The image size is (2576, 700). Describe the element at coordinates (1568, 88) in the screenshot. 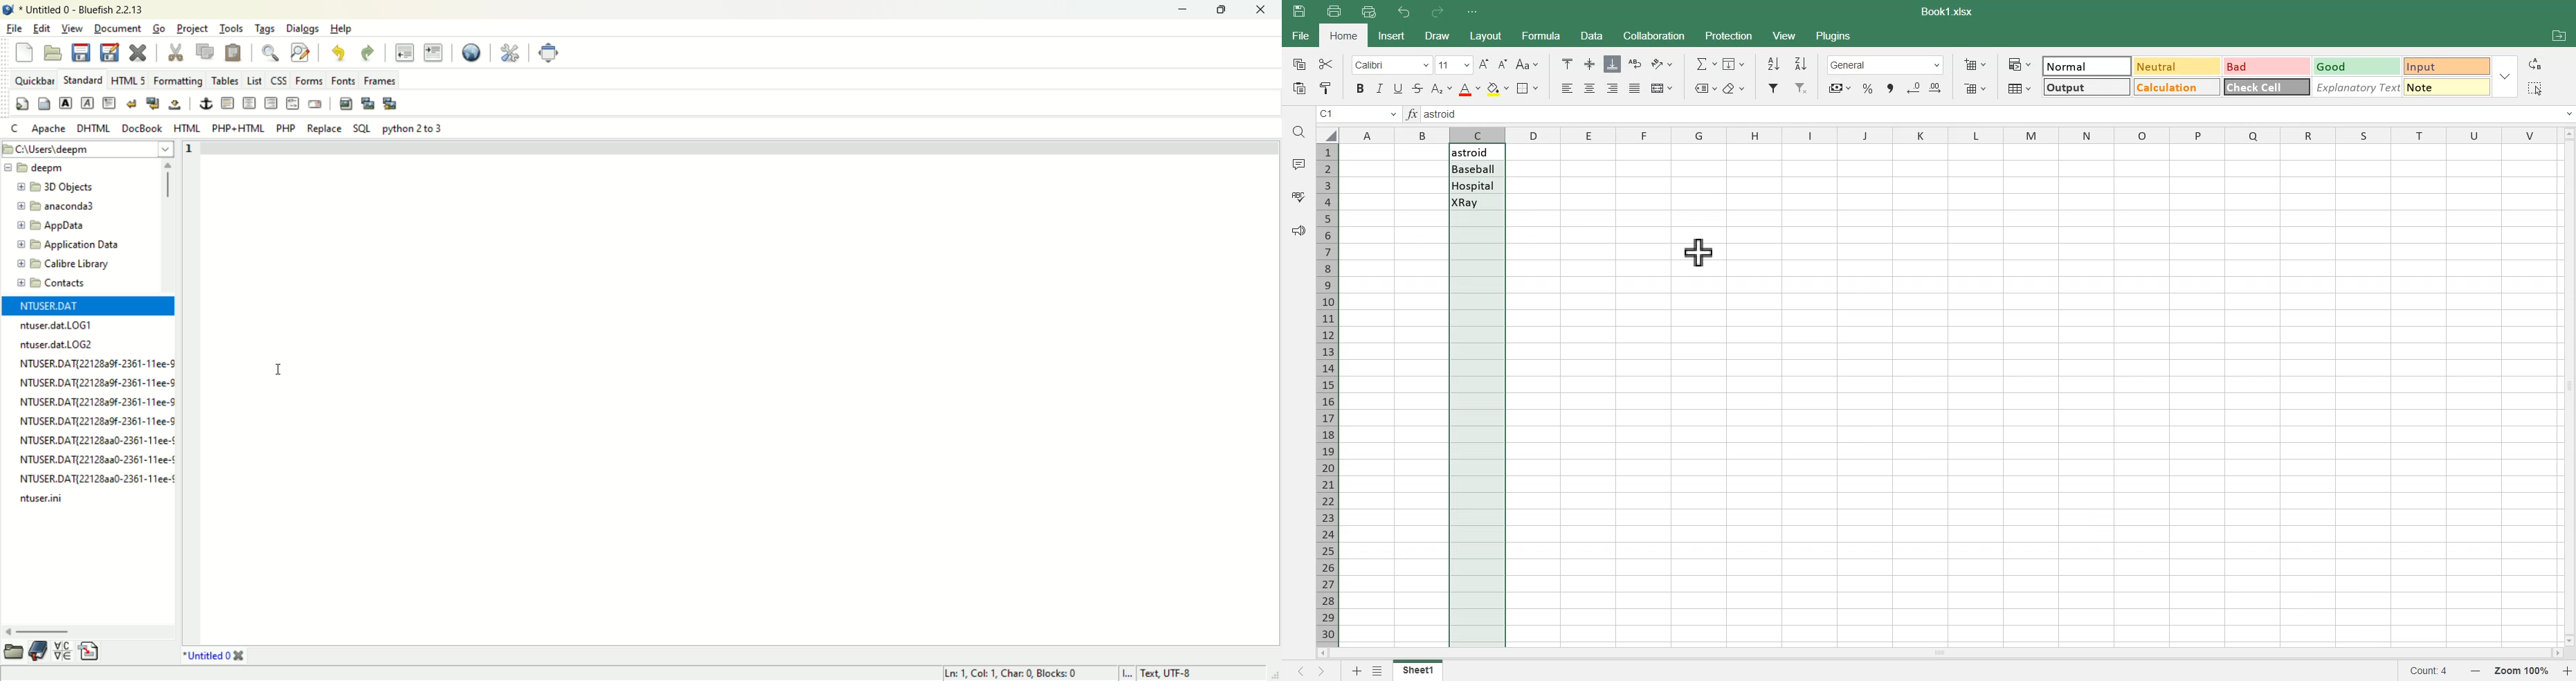

I see ` Align Left` at that location.